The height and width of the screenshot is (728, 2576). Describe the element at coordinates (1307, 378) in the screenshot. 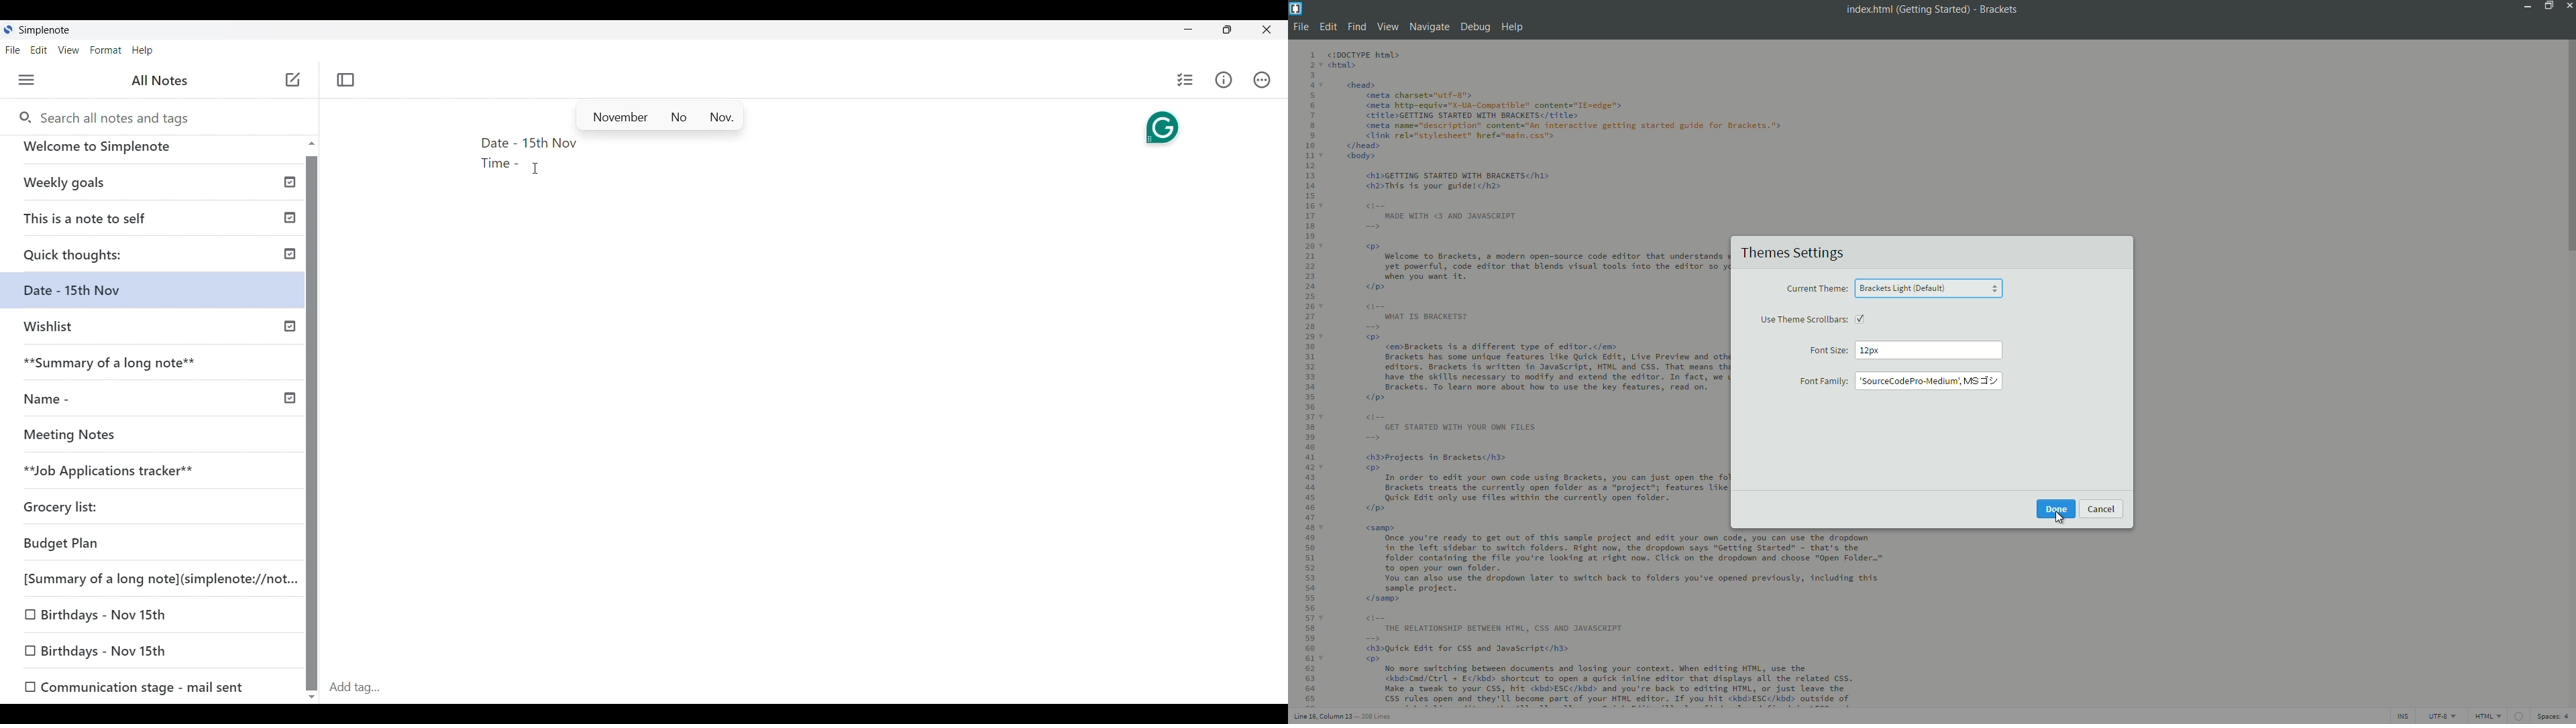

I see `line numbers` at that location.